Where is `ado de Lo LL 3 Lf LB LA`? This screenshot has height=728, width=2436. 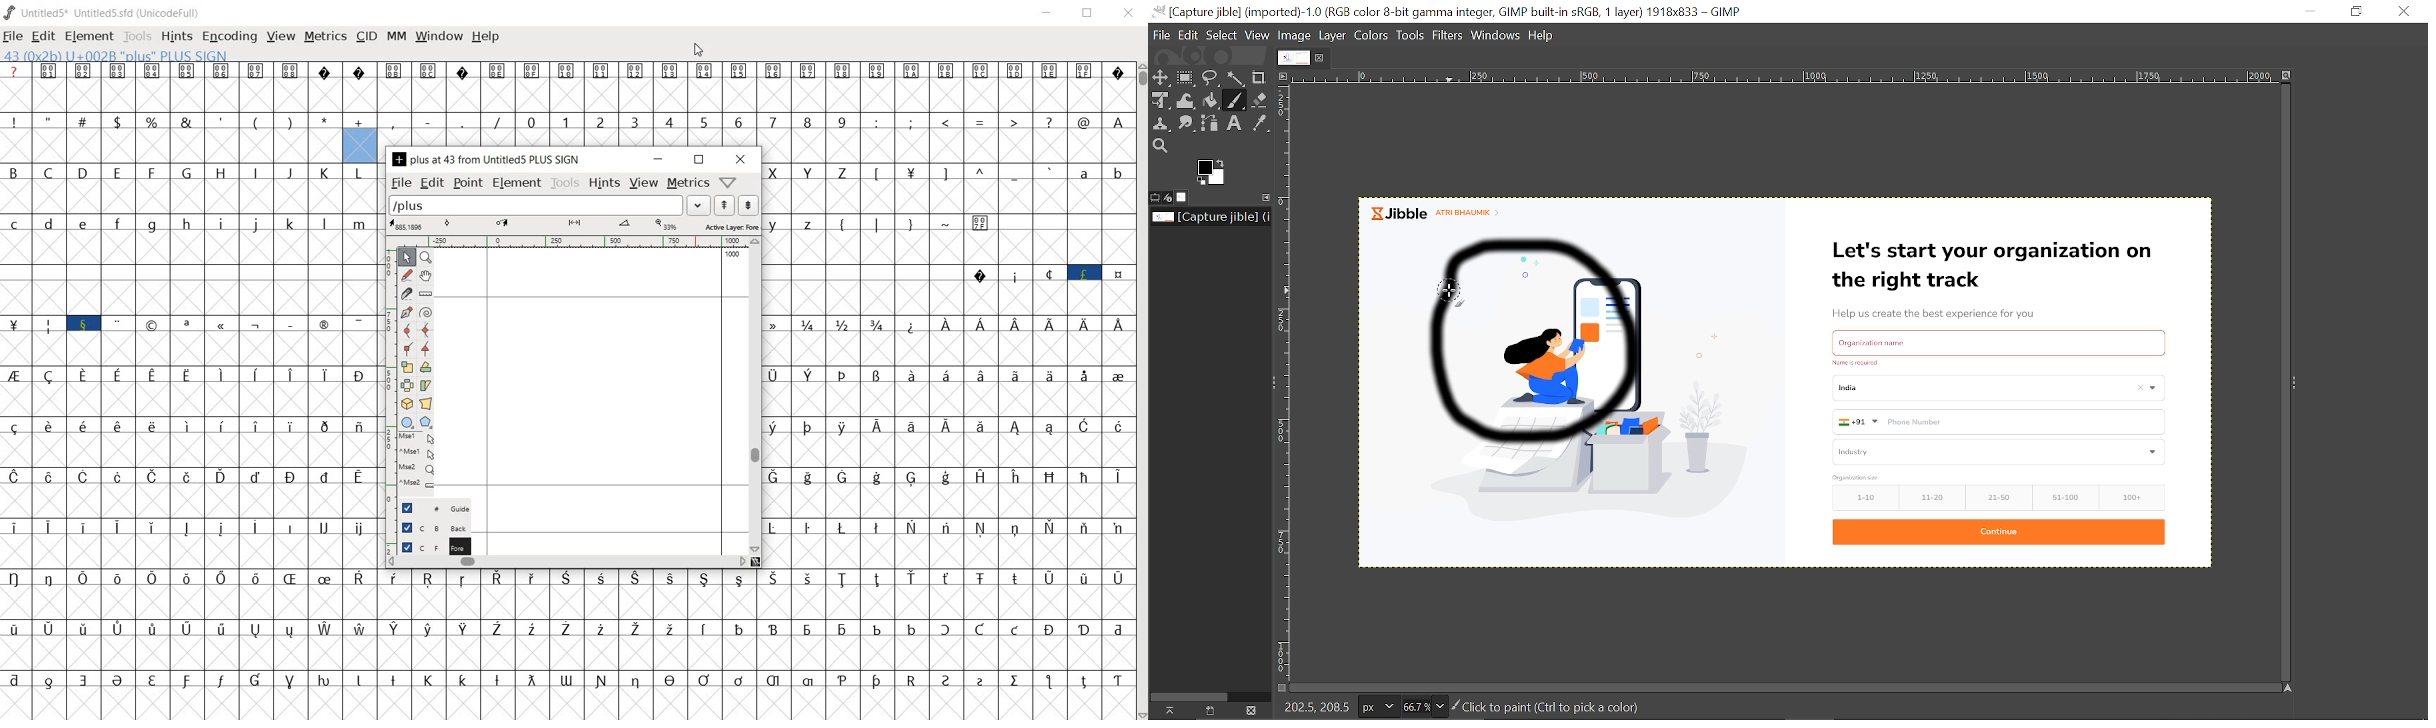
ado de Lo LL 3 Lf LB LA is located at coordinates (996, 138).